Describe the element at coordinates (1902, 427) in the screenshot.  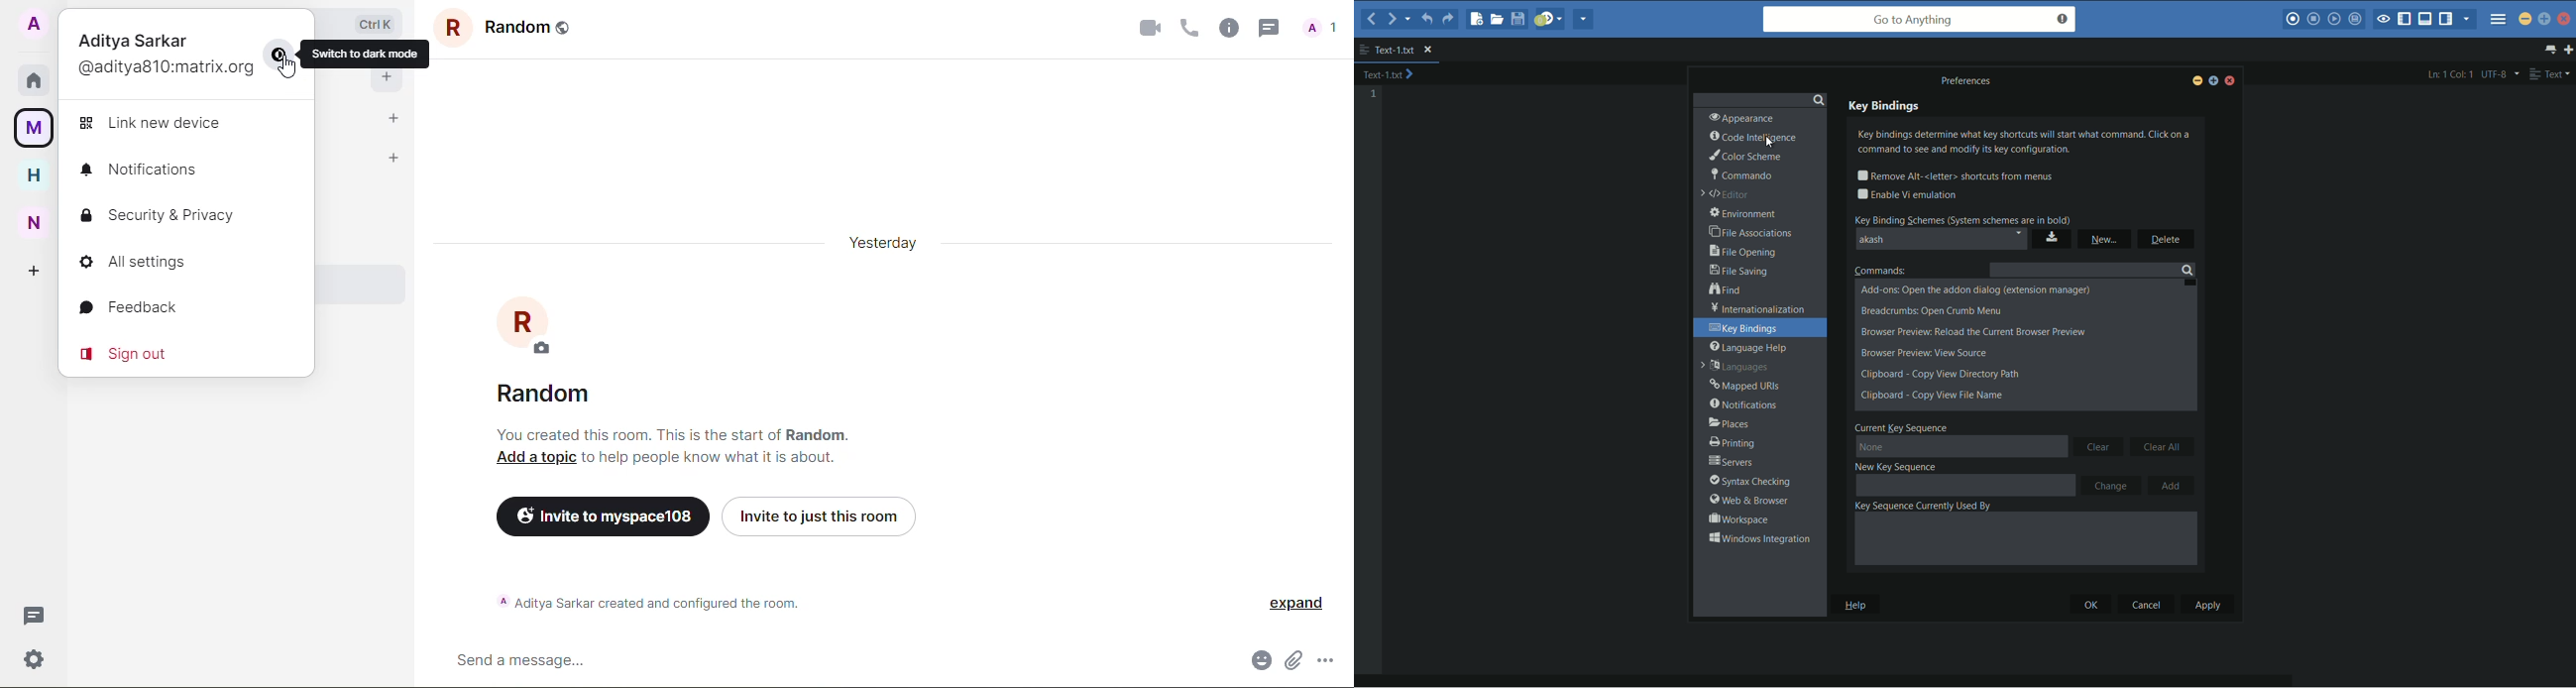
I see `current key sequence` at that location.